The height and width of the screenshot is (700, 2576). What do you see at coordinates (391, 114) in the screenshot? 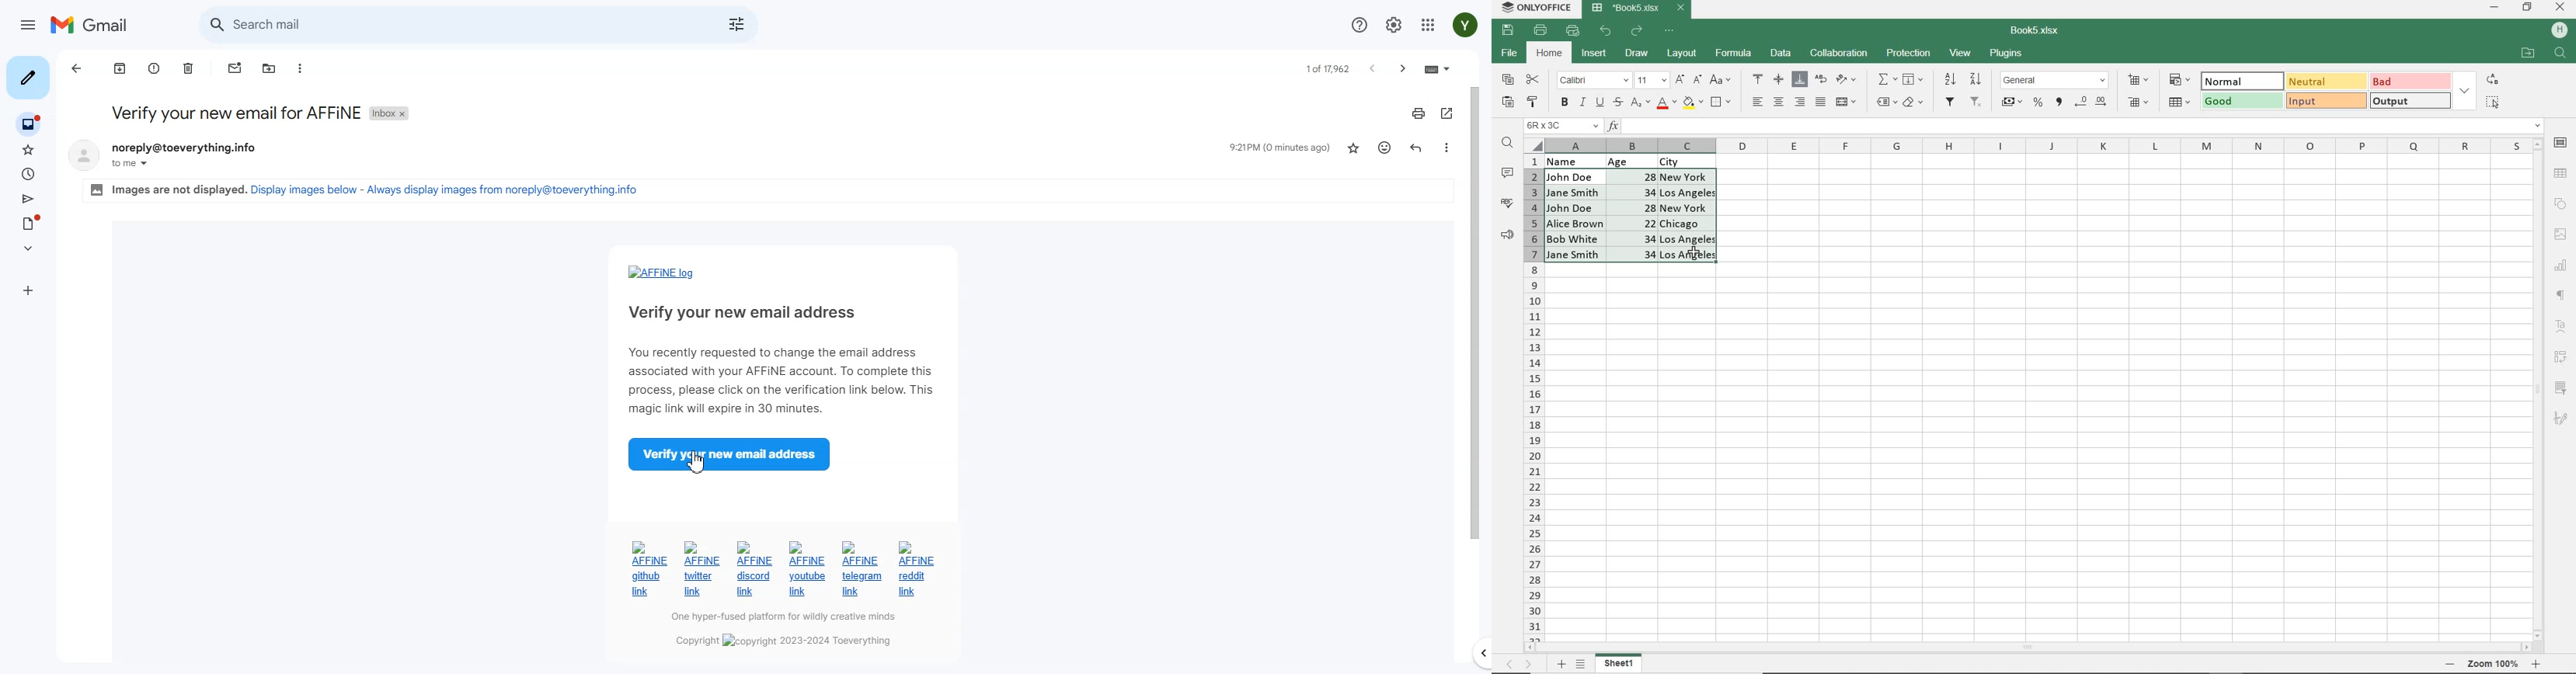
I see `Inbox` at bounding box center [391, 114].